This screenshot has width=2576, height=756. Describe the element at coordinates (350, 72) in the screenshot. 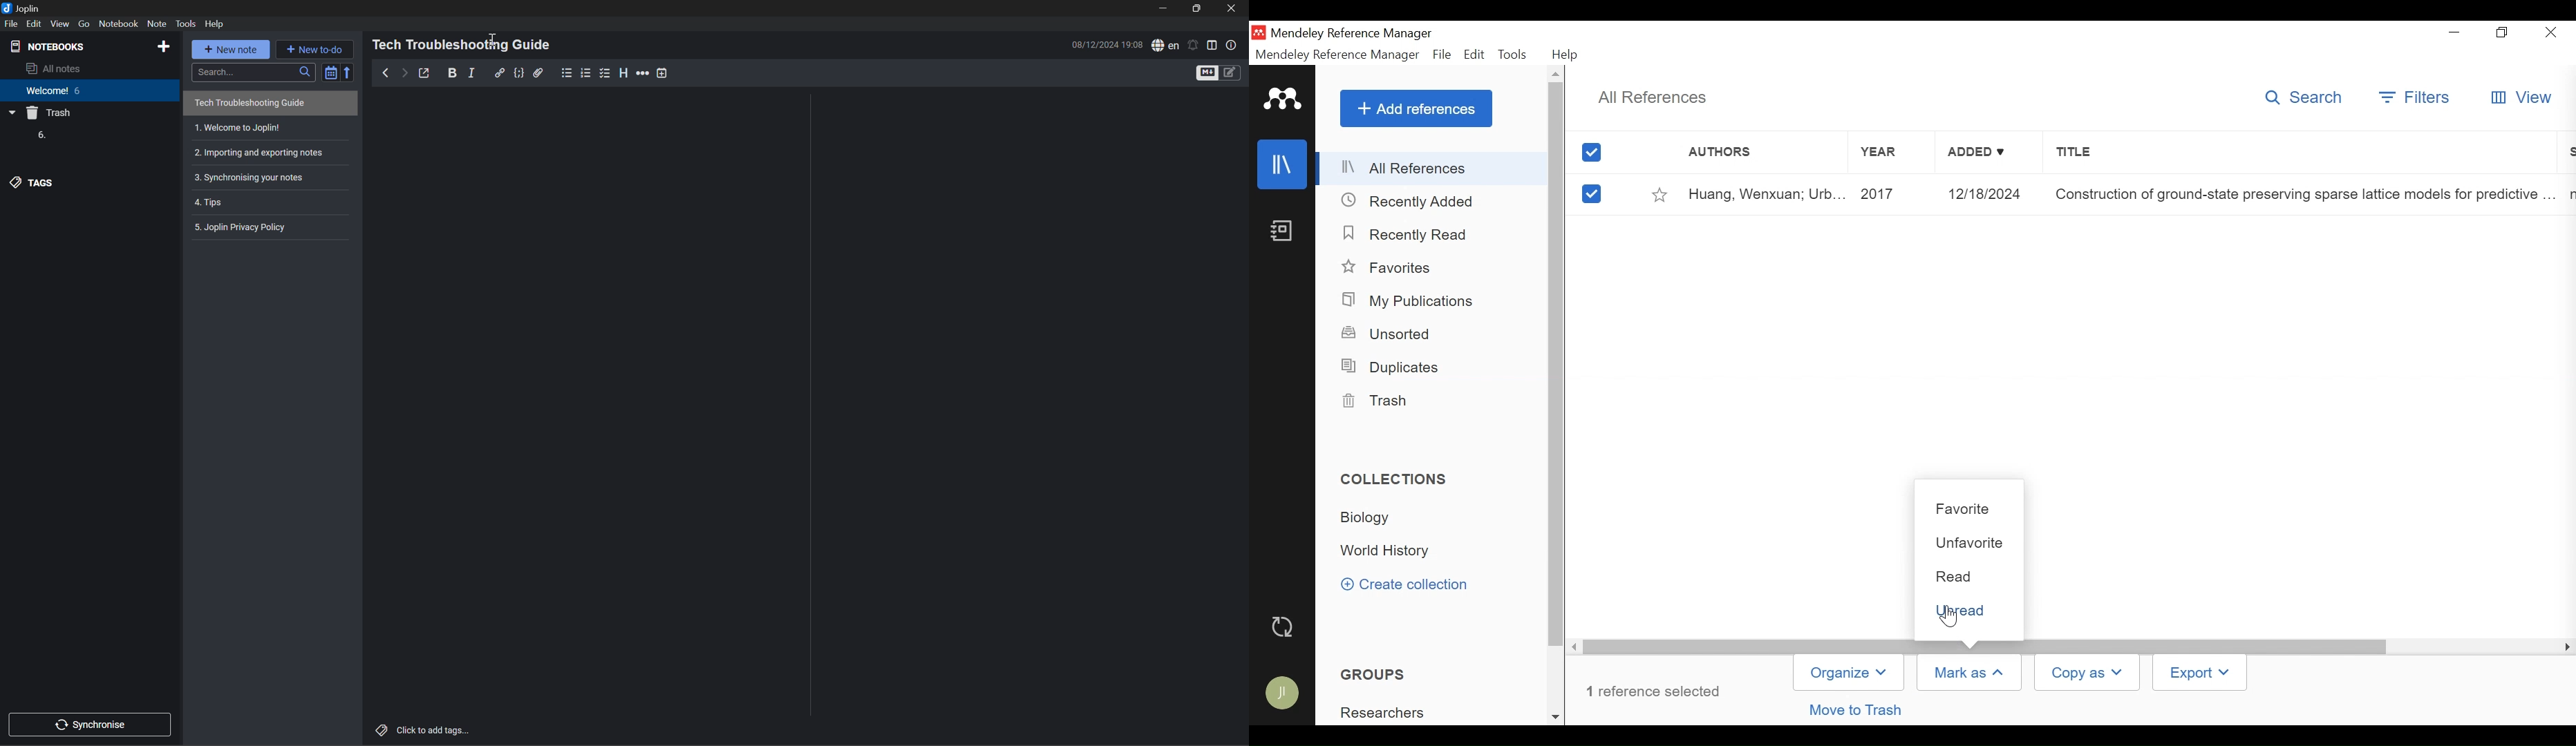

I see `Reverse sort order` at that location.